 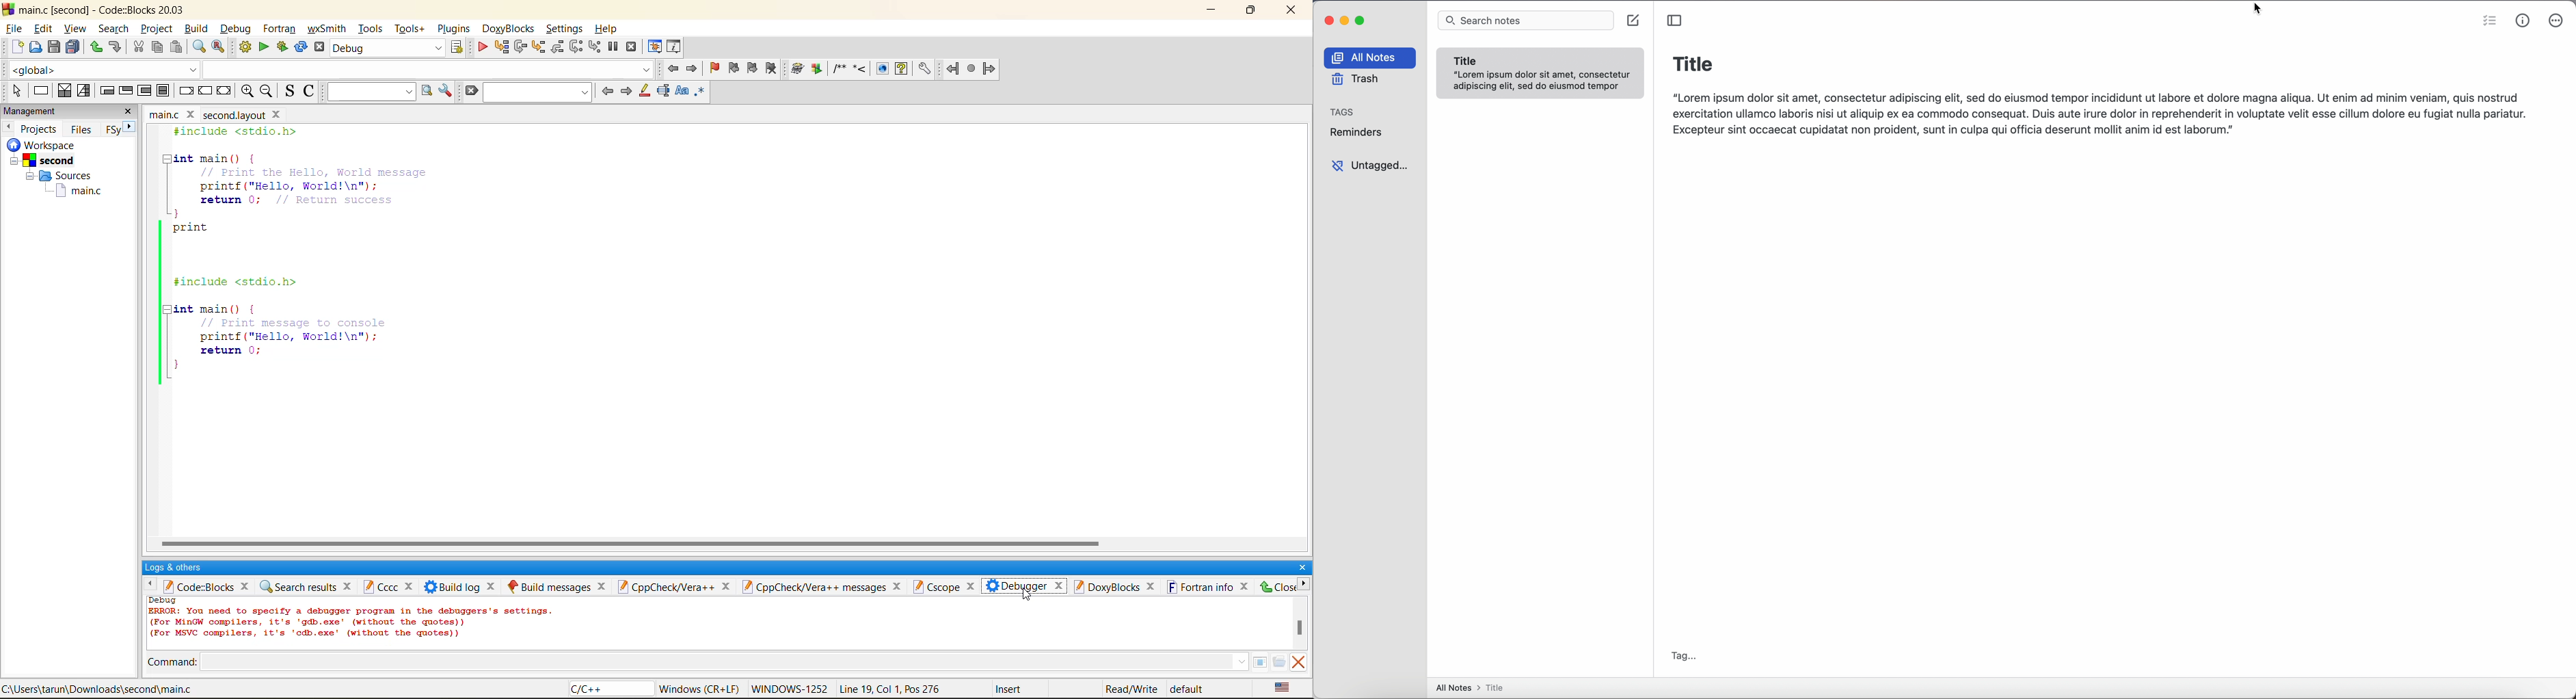 What do you see at coordinates (224, 92) in the screenshot?
I see `return instruction` at bounding box center [224, 92].